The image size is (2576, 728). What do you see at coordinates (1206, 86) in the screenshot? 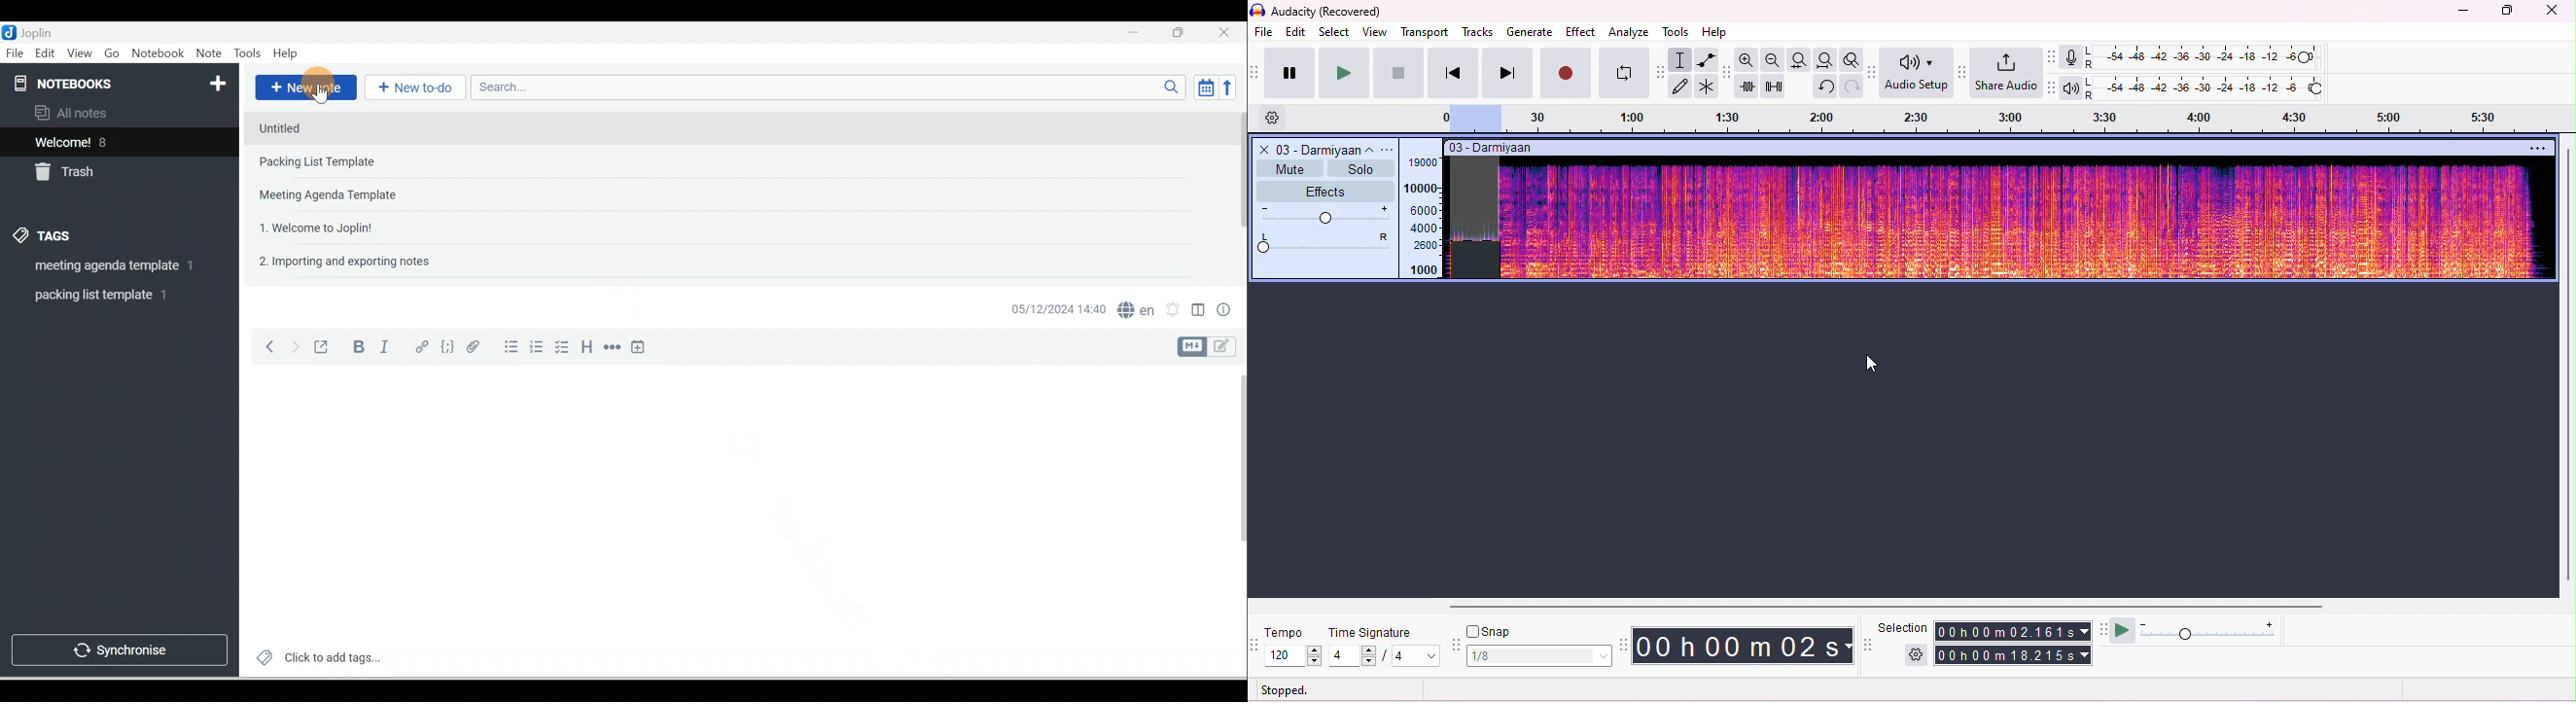
I see `Toggle sort order` at bounding box center [1206, 86].